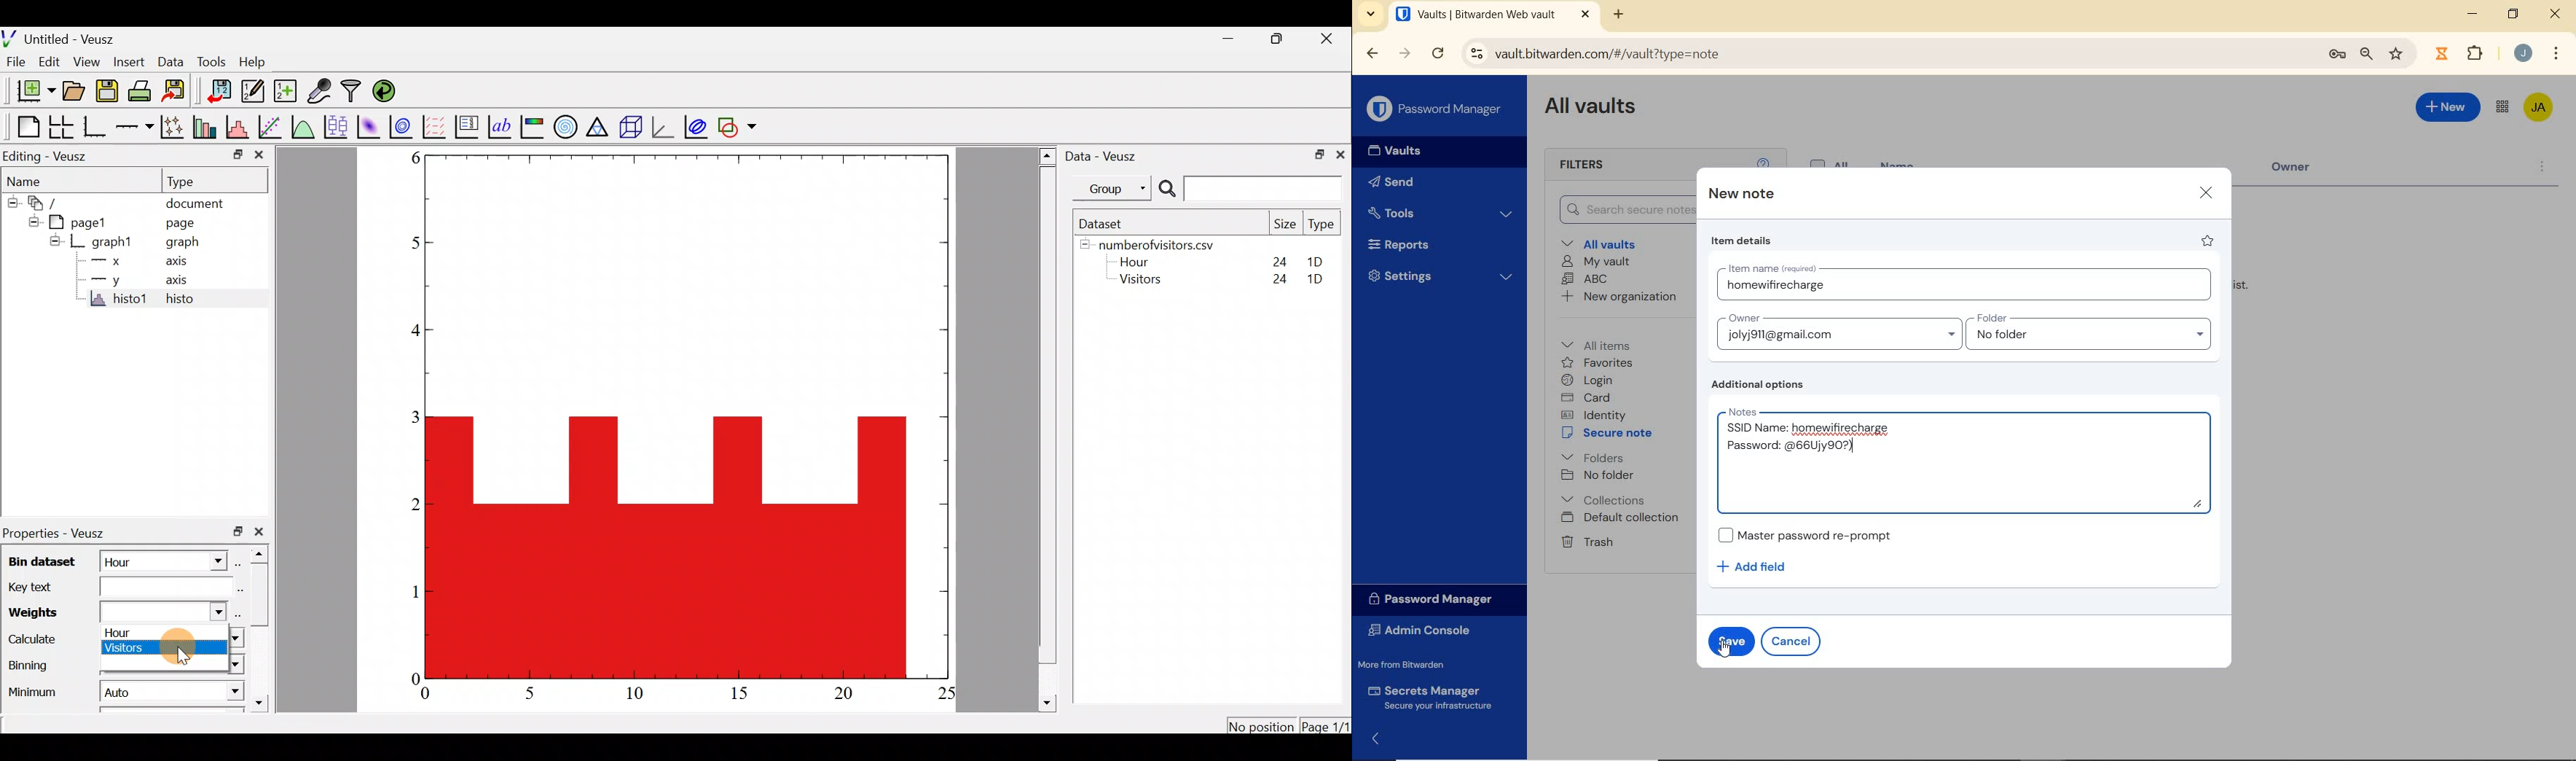 Image resolution: width=2576 pixels, height=784 pixels. I want to click on extensions, so click(2440, 54).